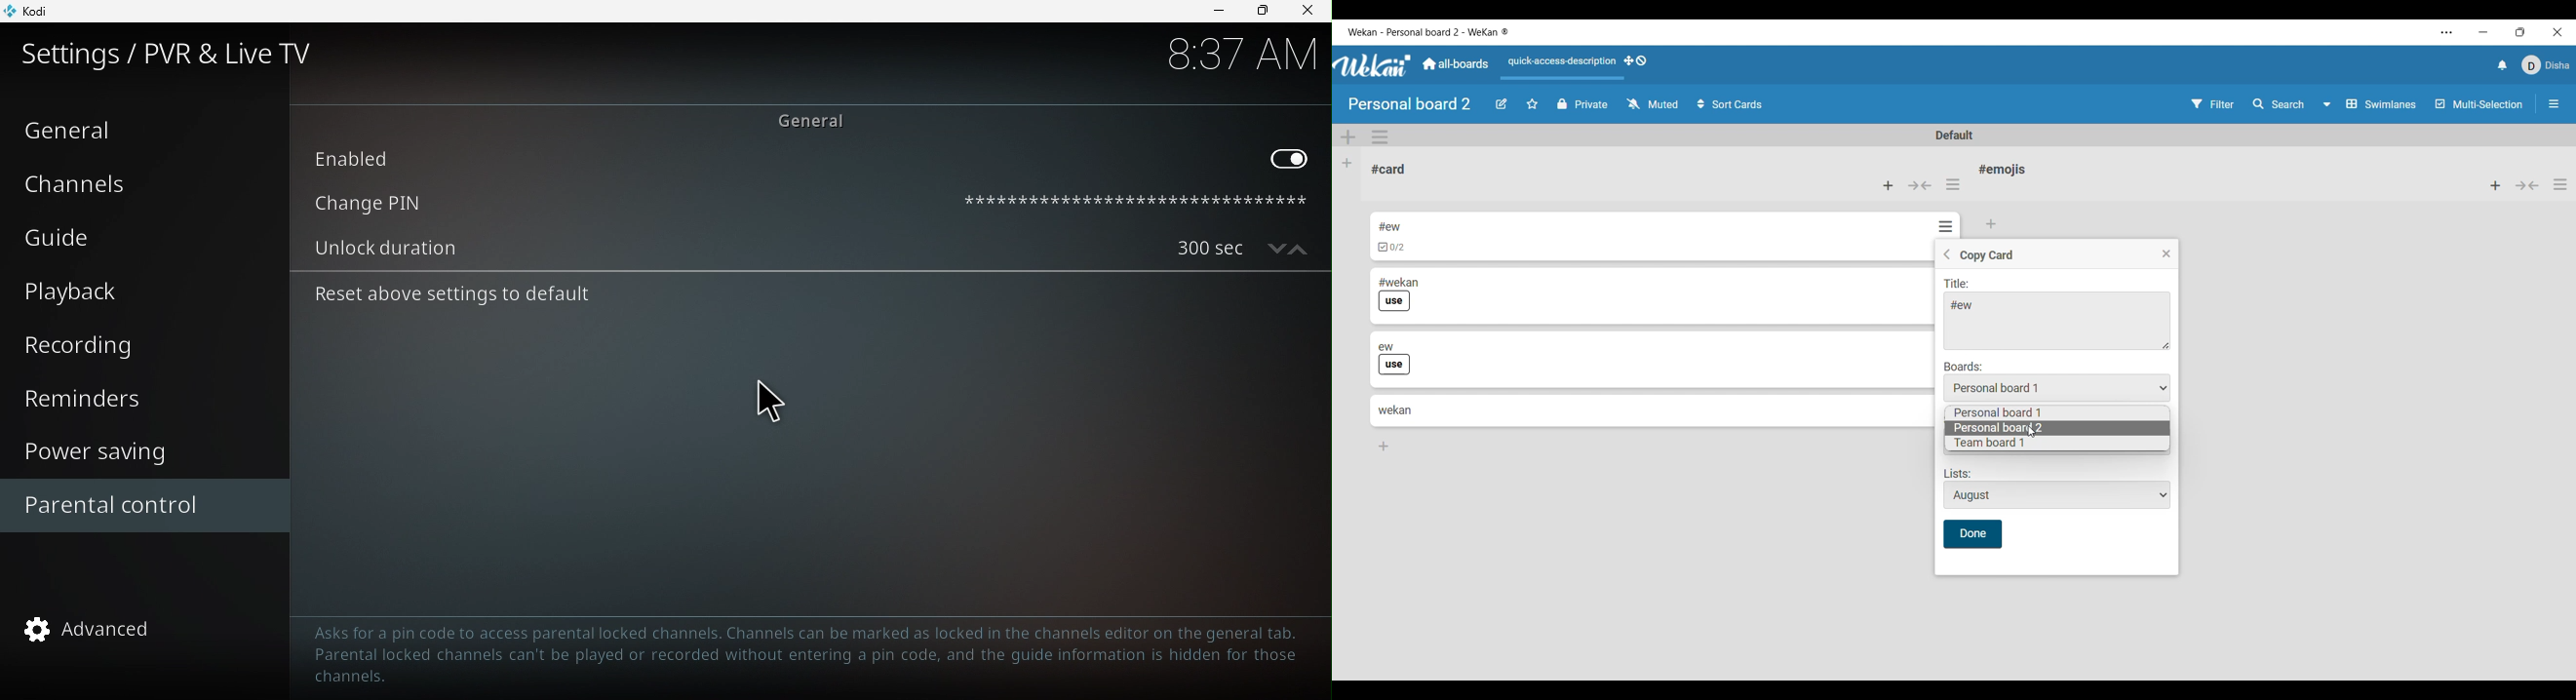 The height and width of the screenshot is (700, 2576). I want to click on Watch options, so click(1653, 104).